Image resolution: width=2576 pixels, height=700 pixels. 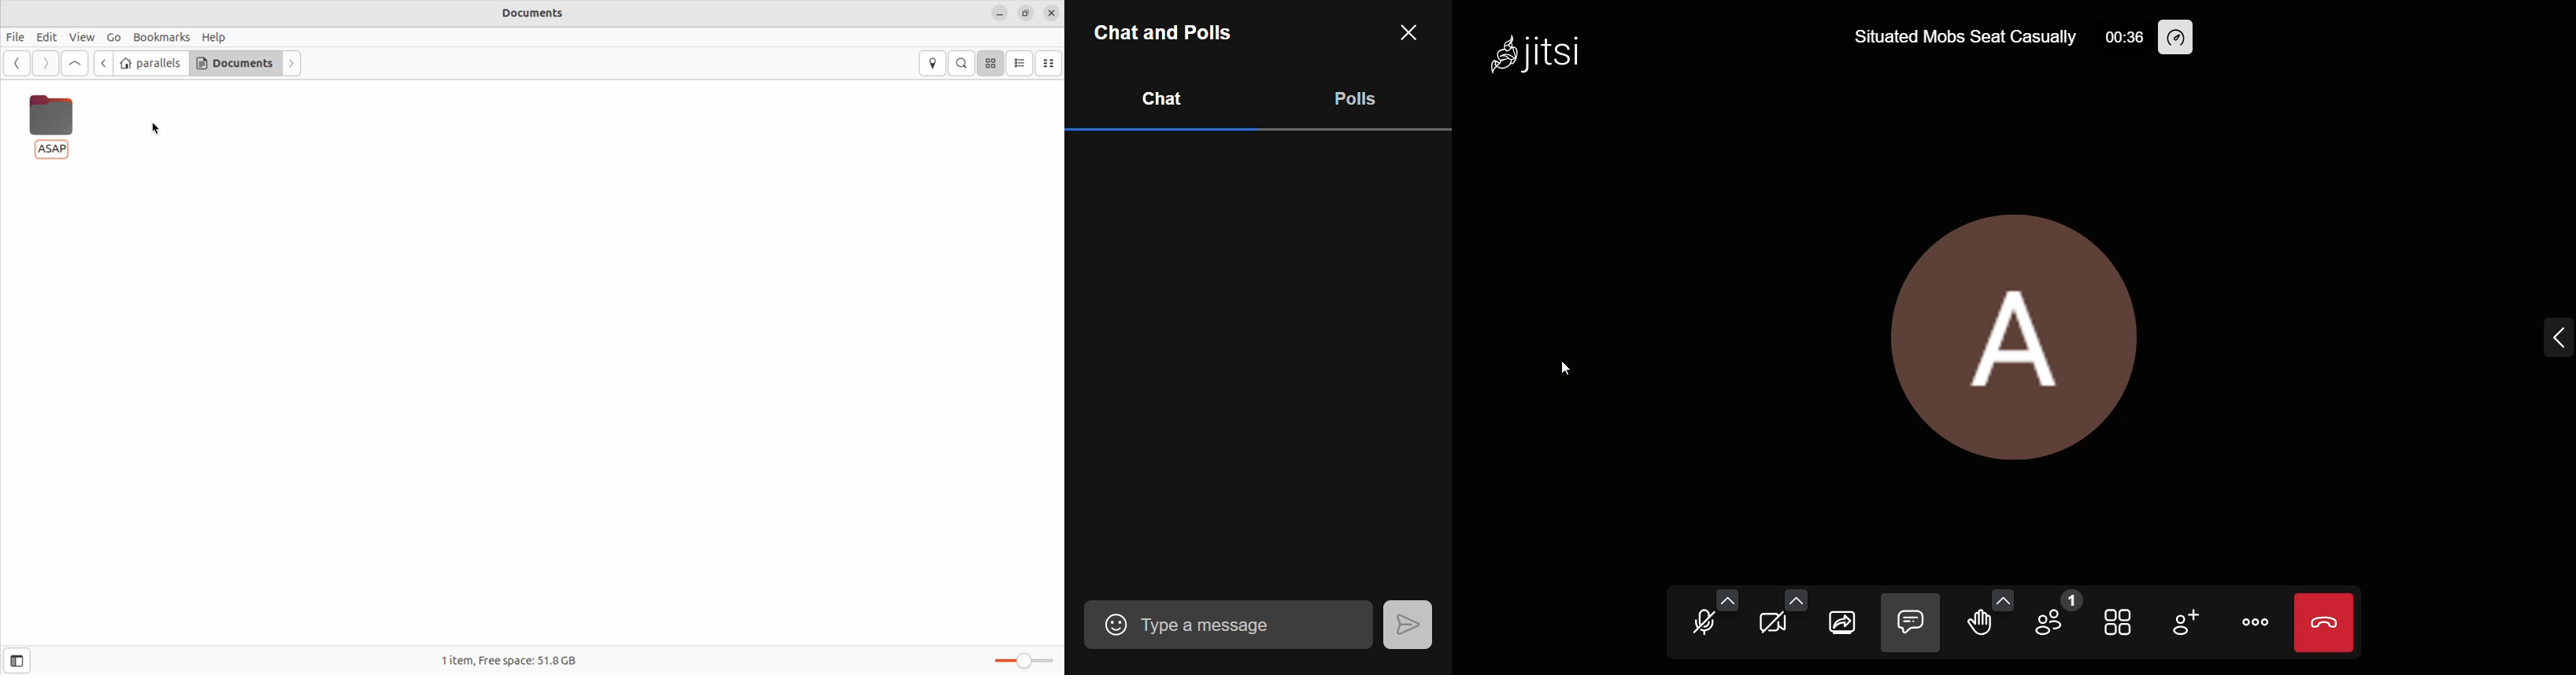 What do you see at coordinates (1162, 98) in the screenshot?
I see `chat tab` at bounding box center [1162, 98].